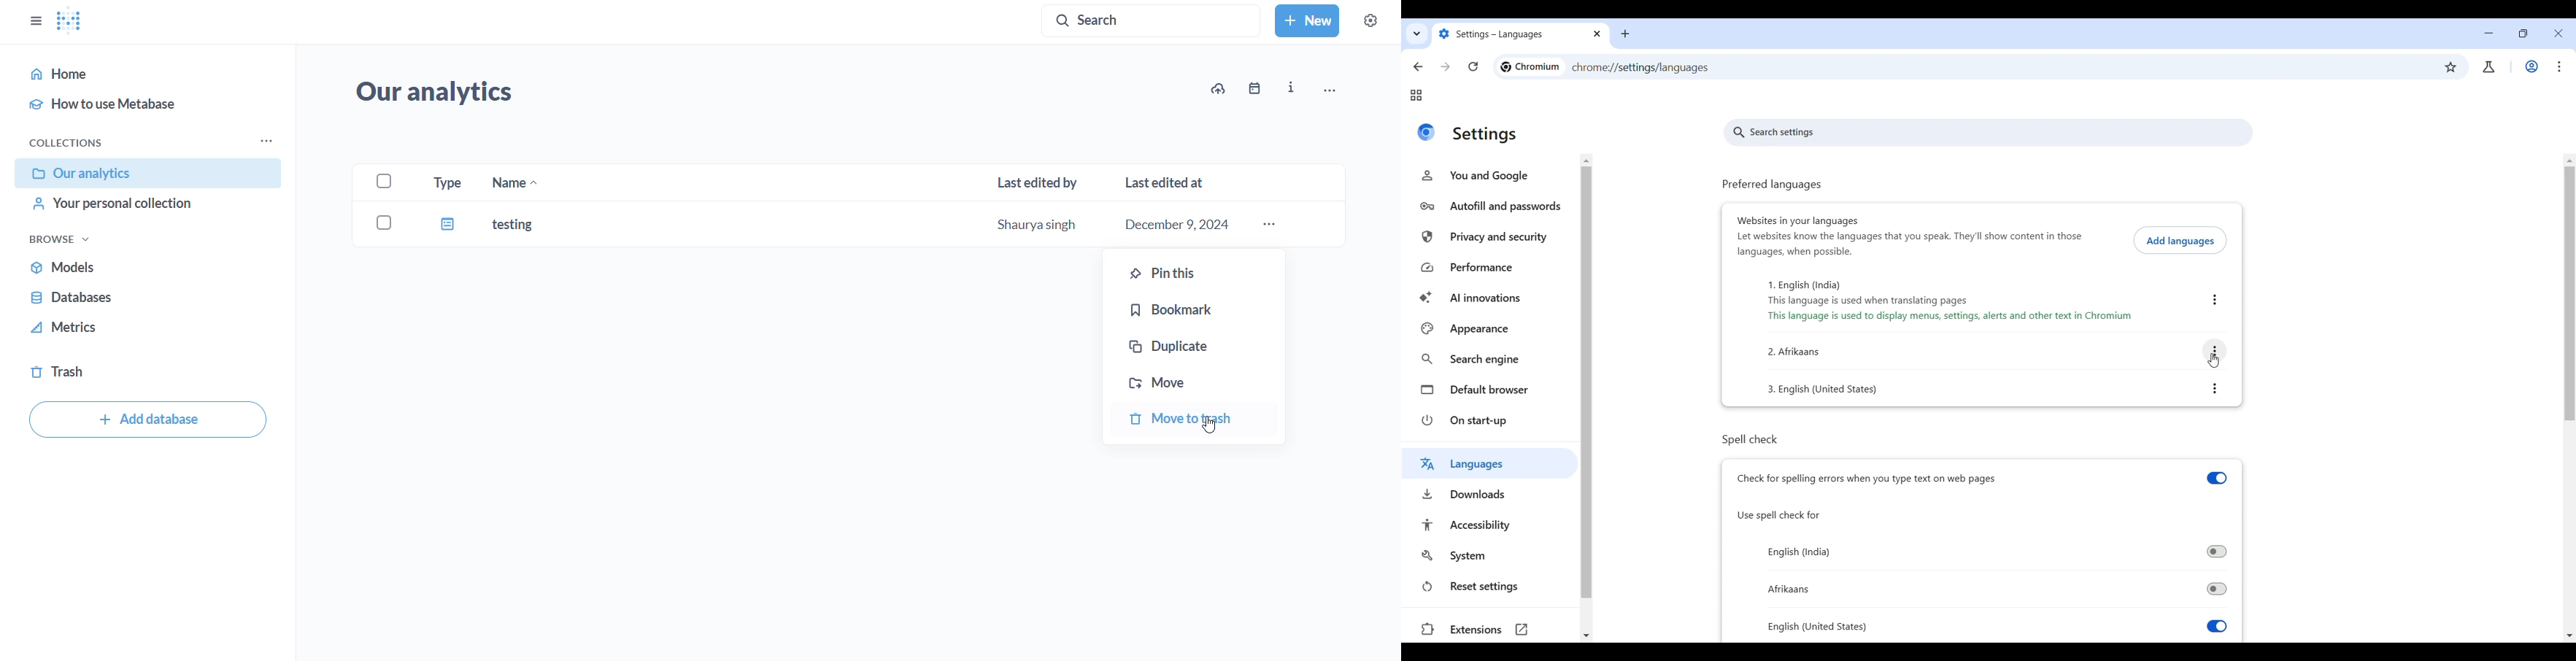 Image resolution: width=2576 pixels, height=672 pixels. What do you see at coordinates (1492, 420) in the screenshot?
I see `On start up` at bounding box center [1492, 420].